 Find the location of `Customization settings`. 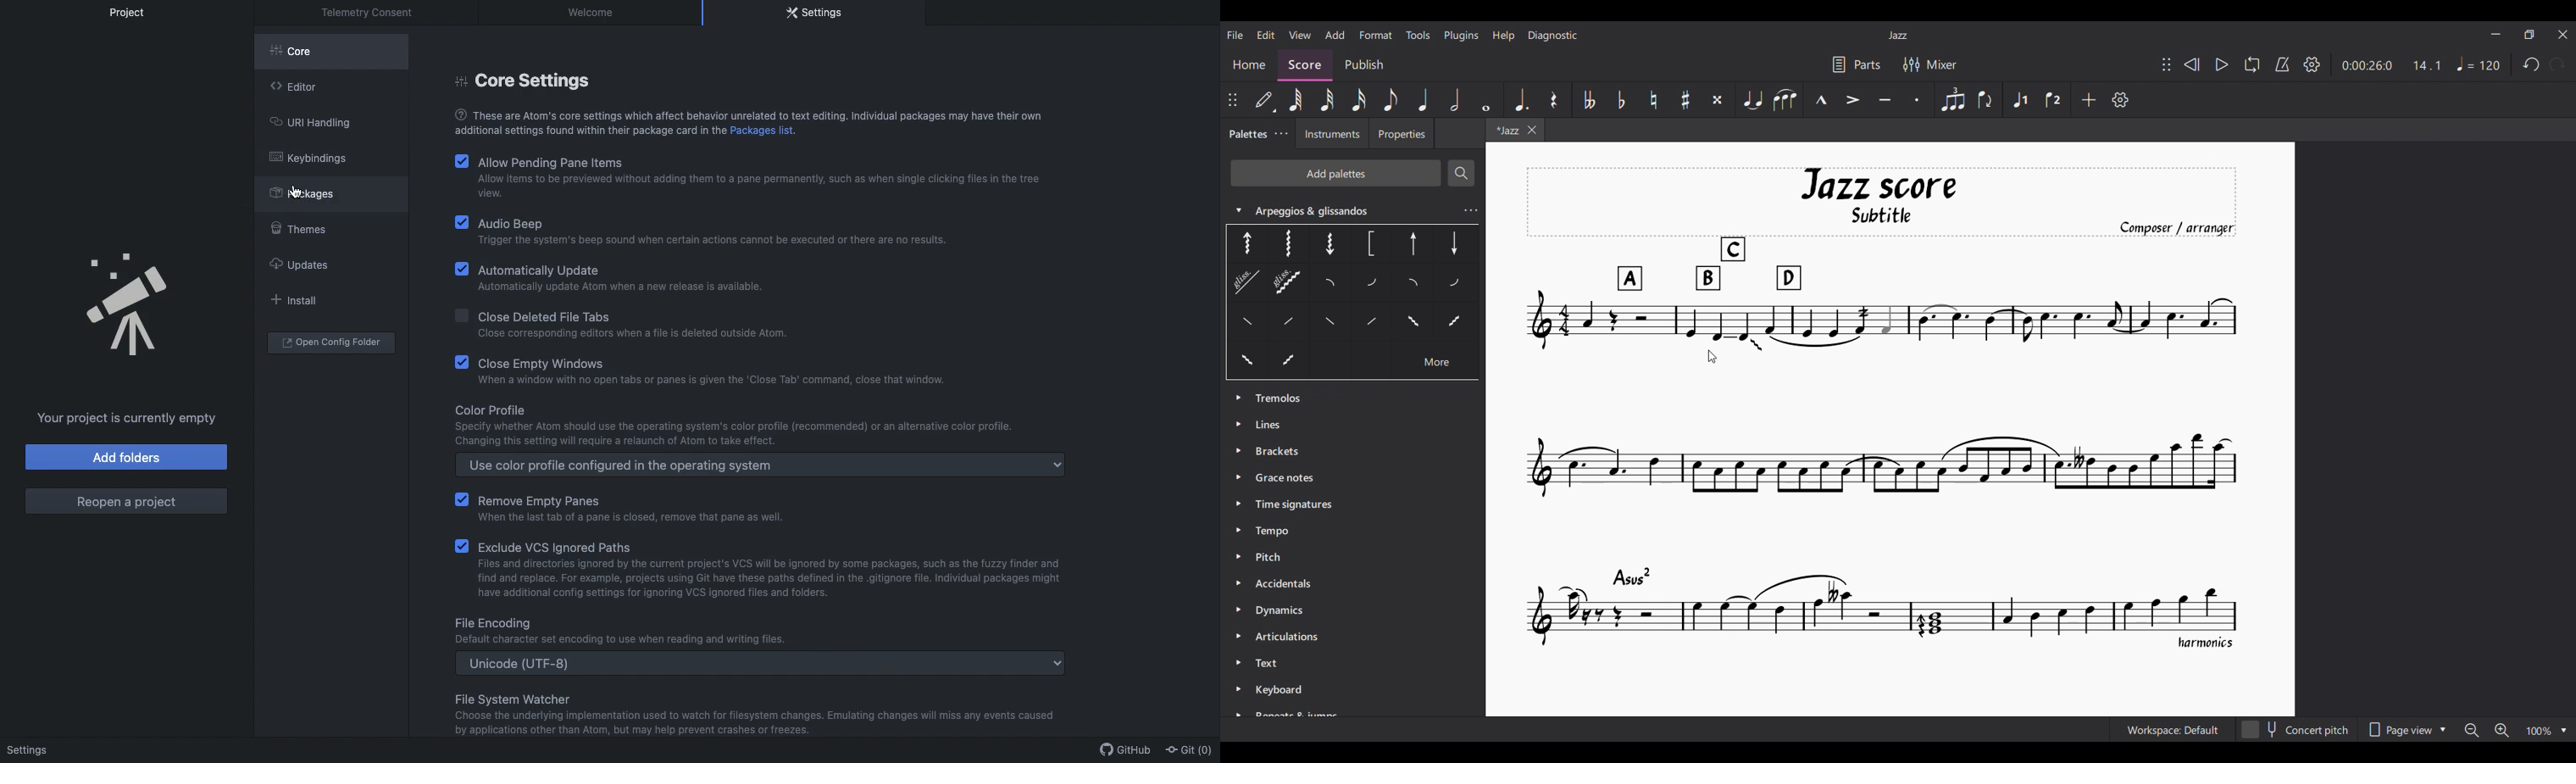

Customization settings is located at coordinates (2121, 100).